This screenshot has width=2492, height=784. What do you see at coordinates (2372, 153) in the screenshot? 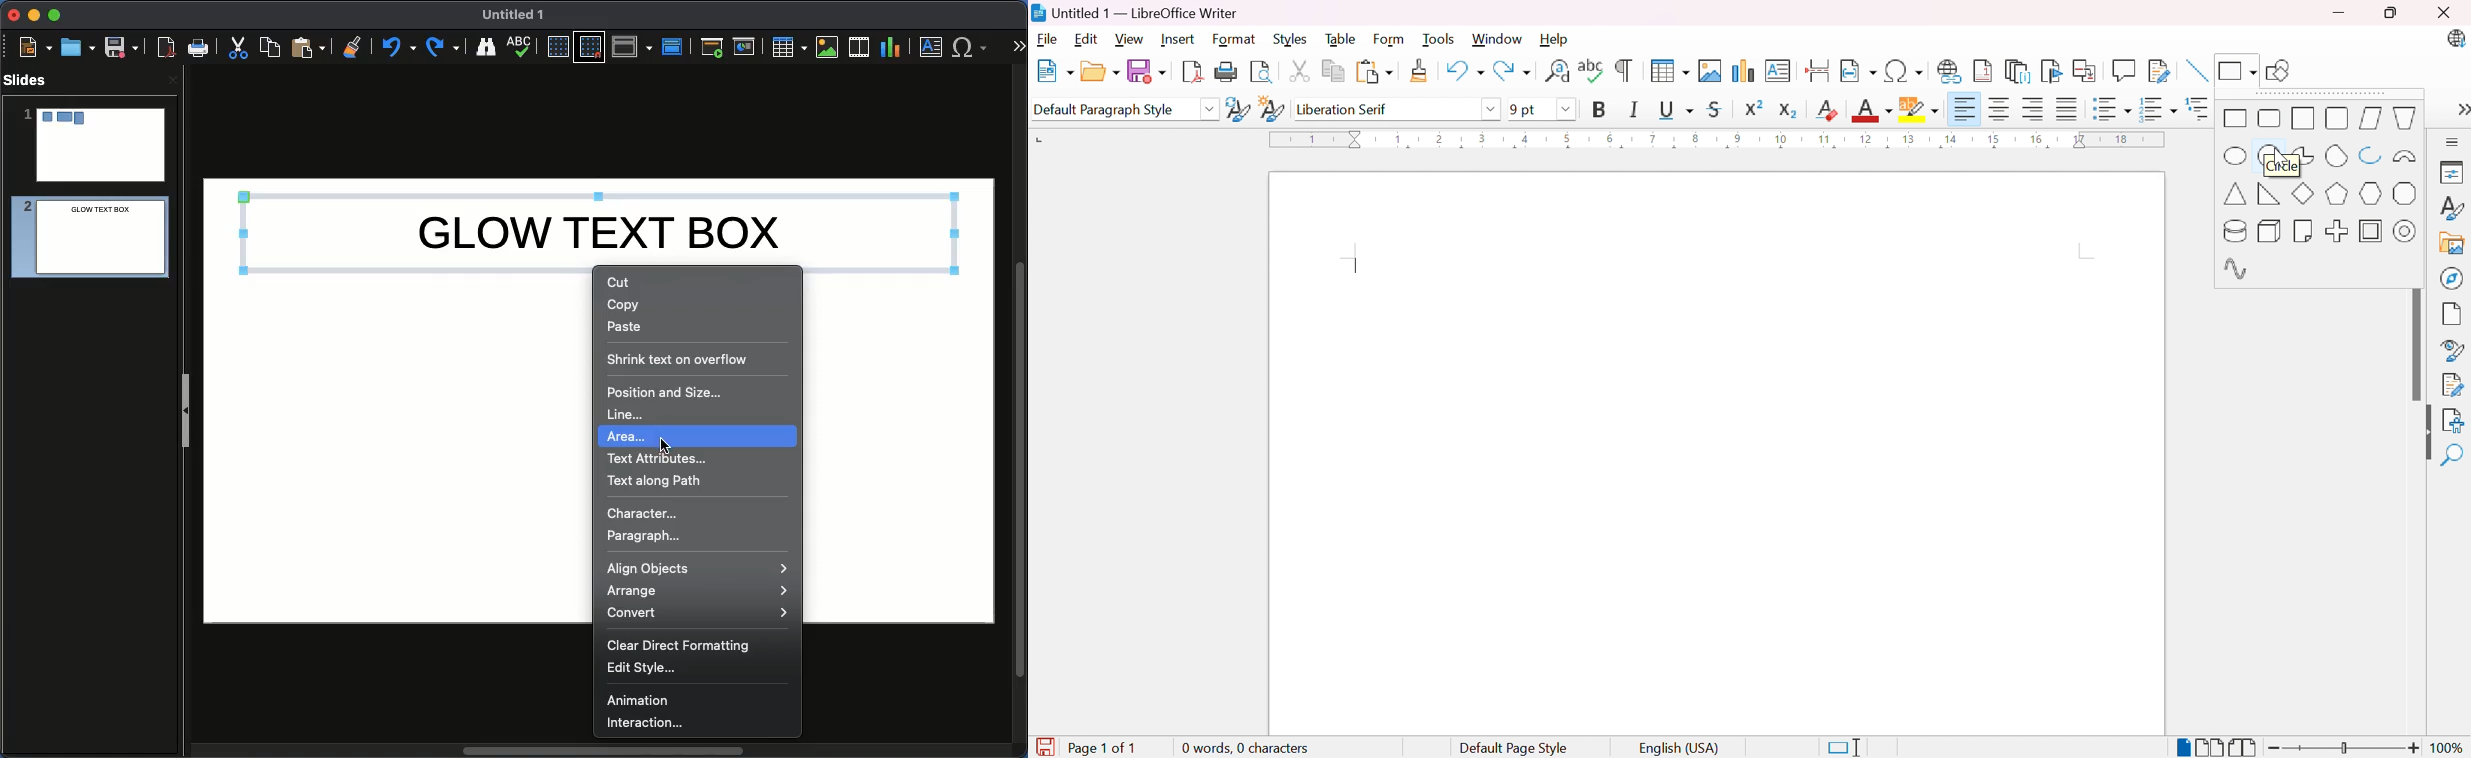
I see `Arc` at bounding box center [2372, 153].